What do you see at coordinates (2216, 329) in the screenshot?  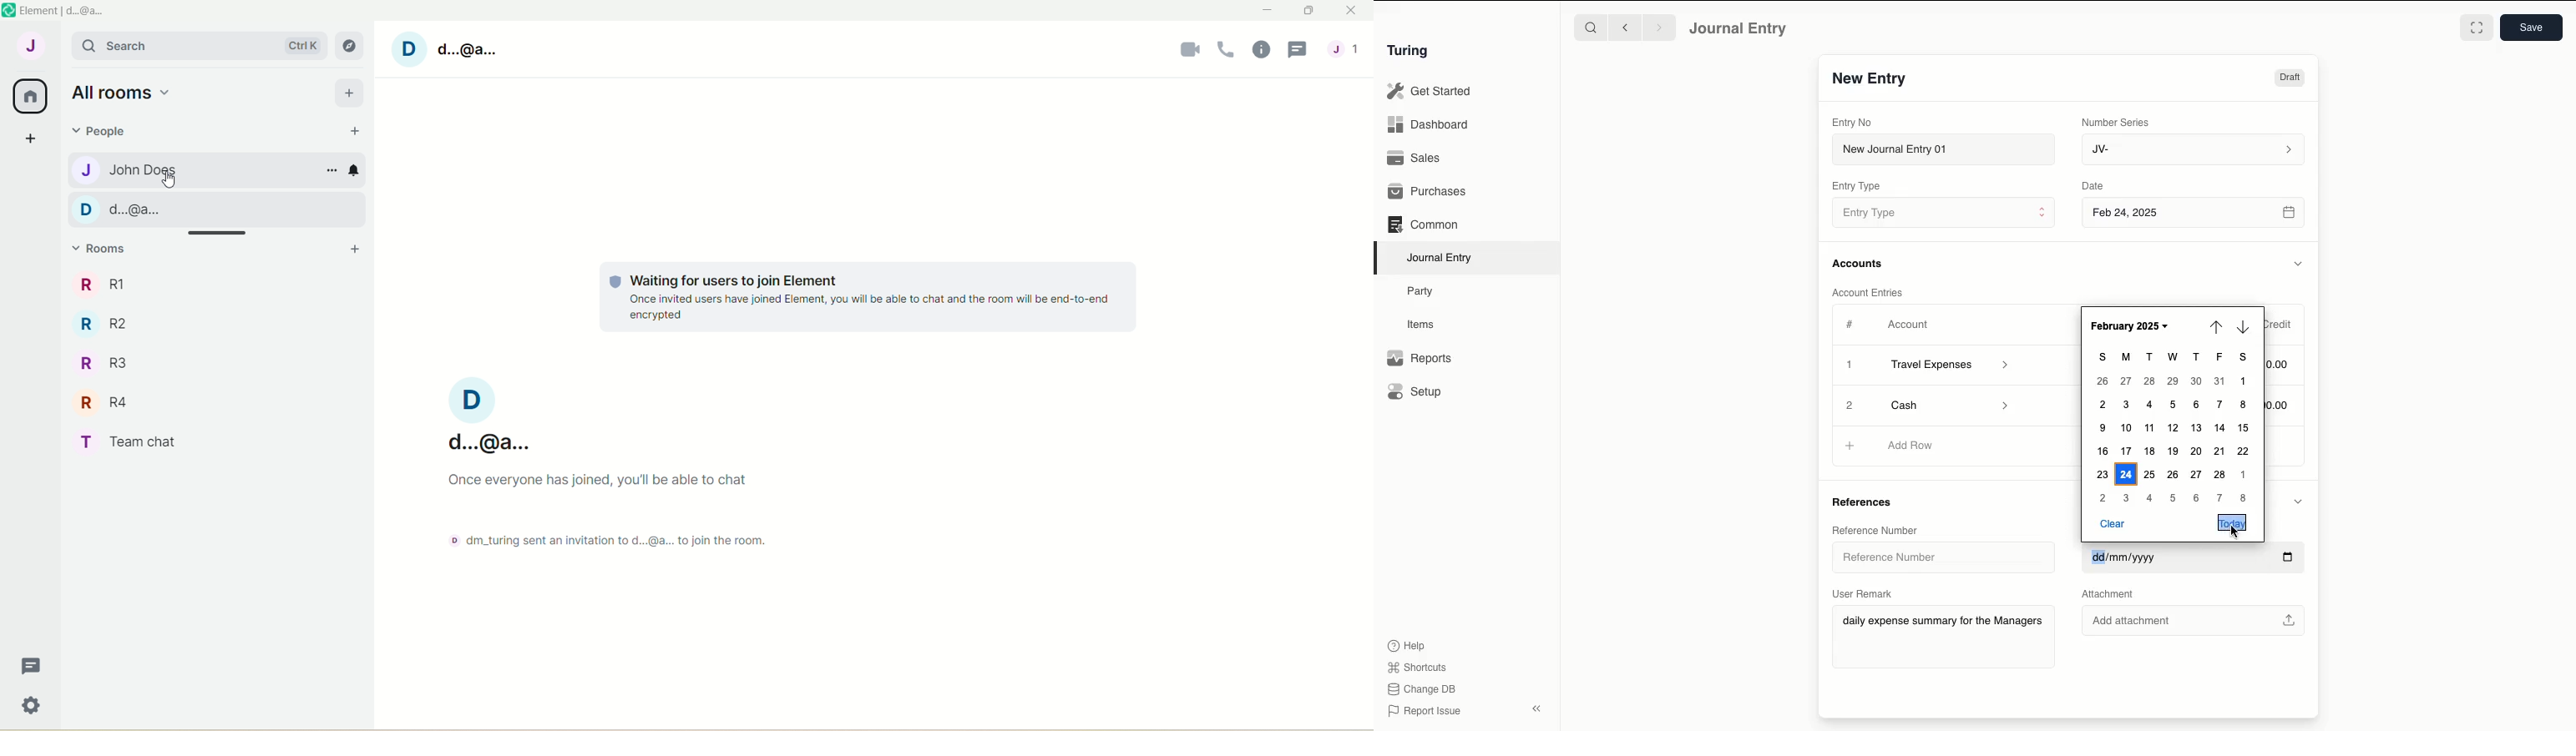 I see `Previous` at bounding box center [2216, 329].